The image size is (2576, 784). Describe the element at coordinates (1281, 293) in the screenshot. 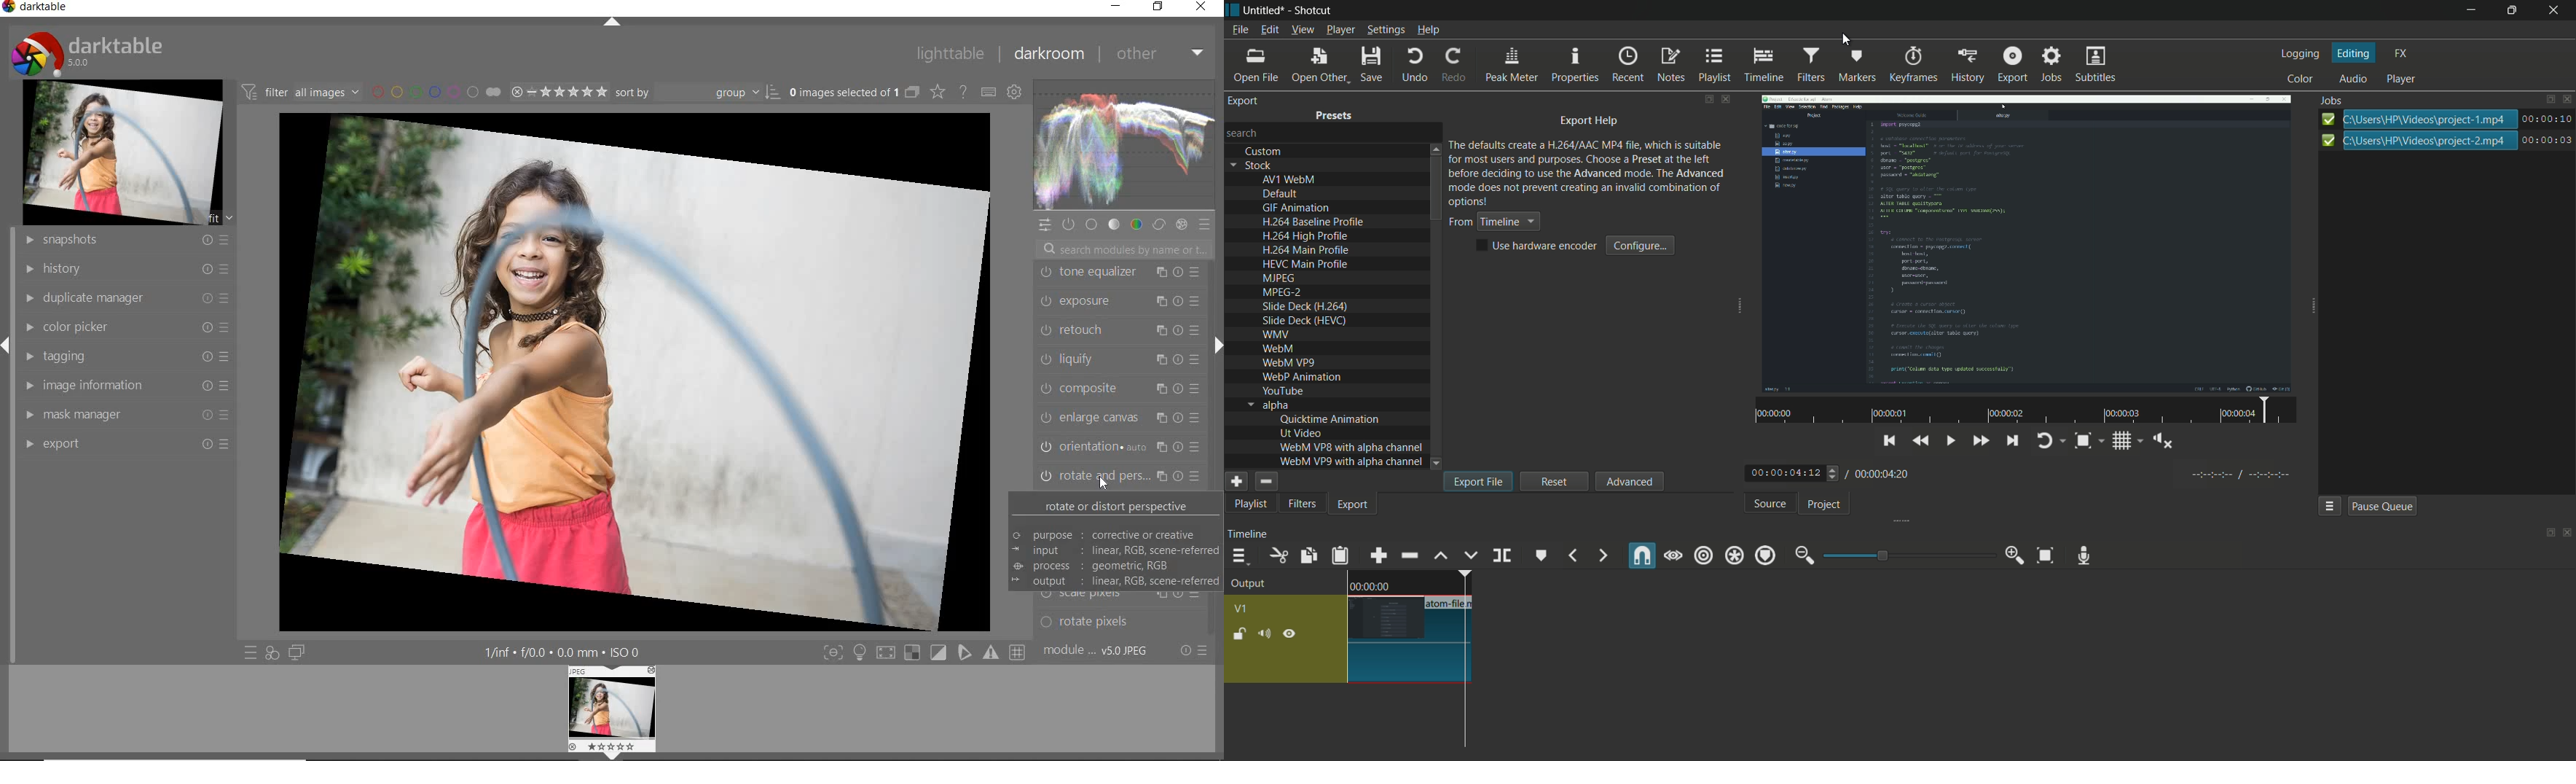

I see `mpeg-2` at that location.